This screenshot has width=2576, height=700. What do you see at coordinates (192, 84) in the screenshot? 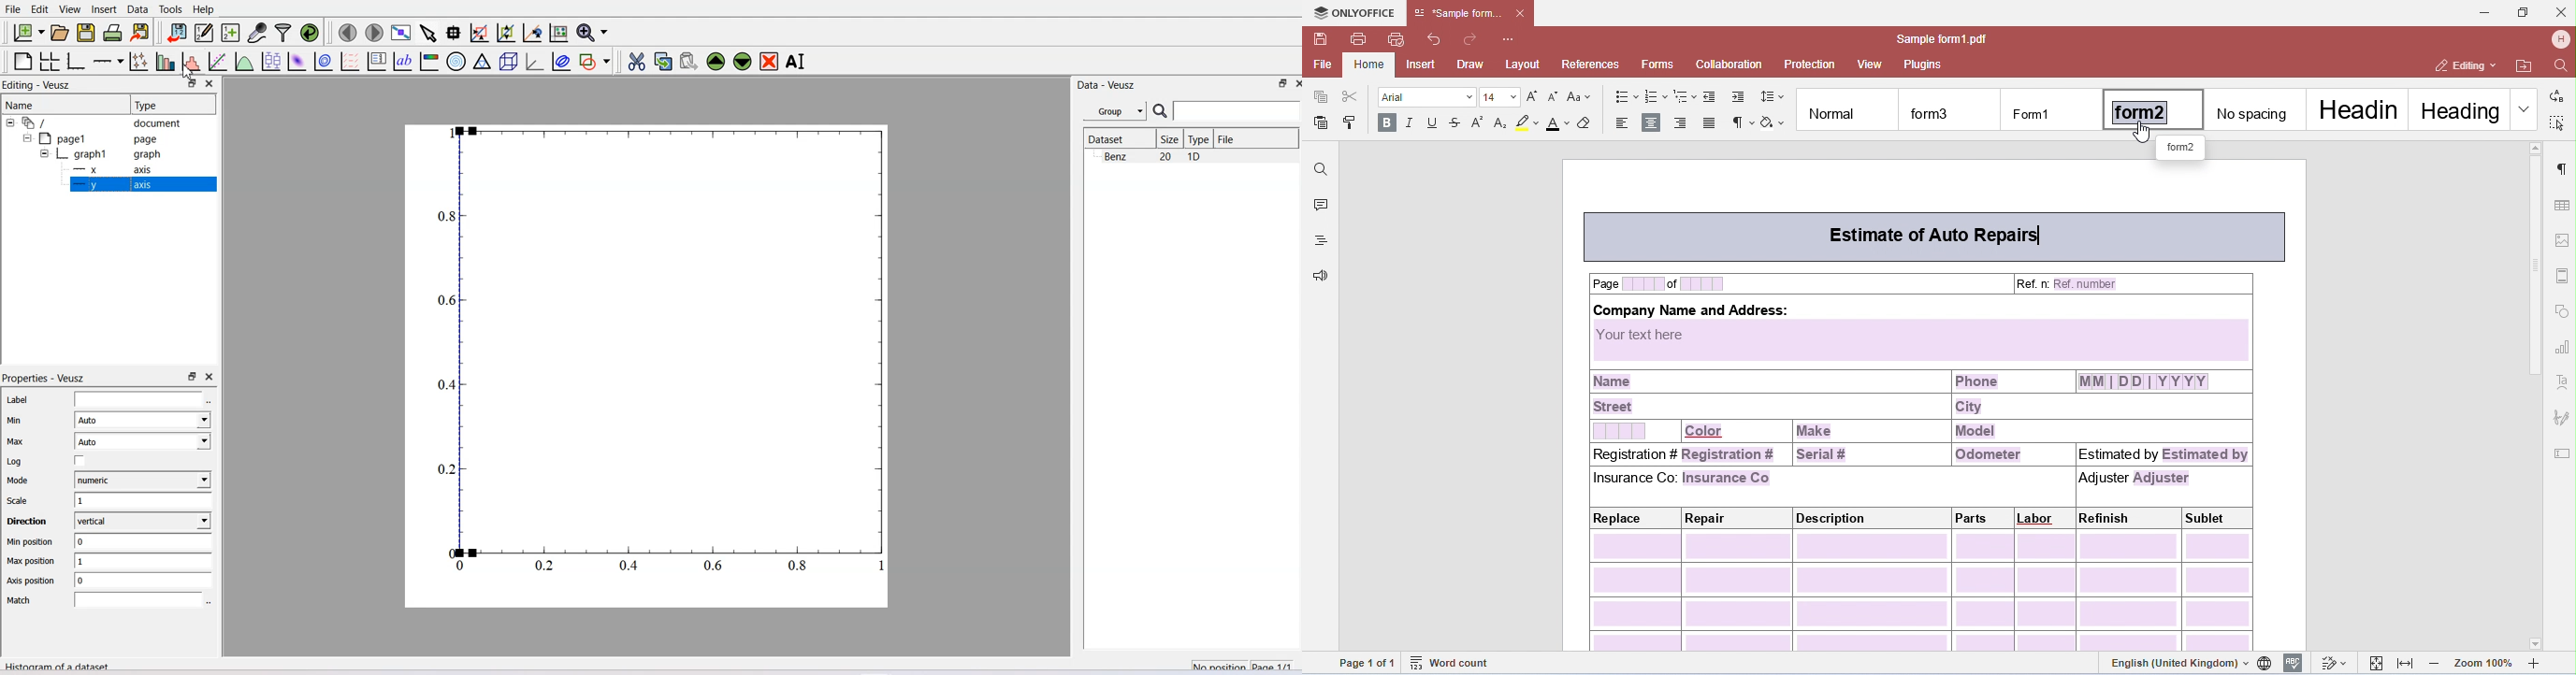
I see `Maximize` at bounding box center [192, 84].